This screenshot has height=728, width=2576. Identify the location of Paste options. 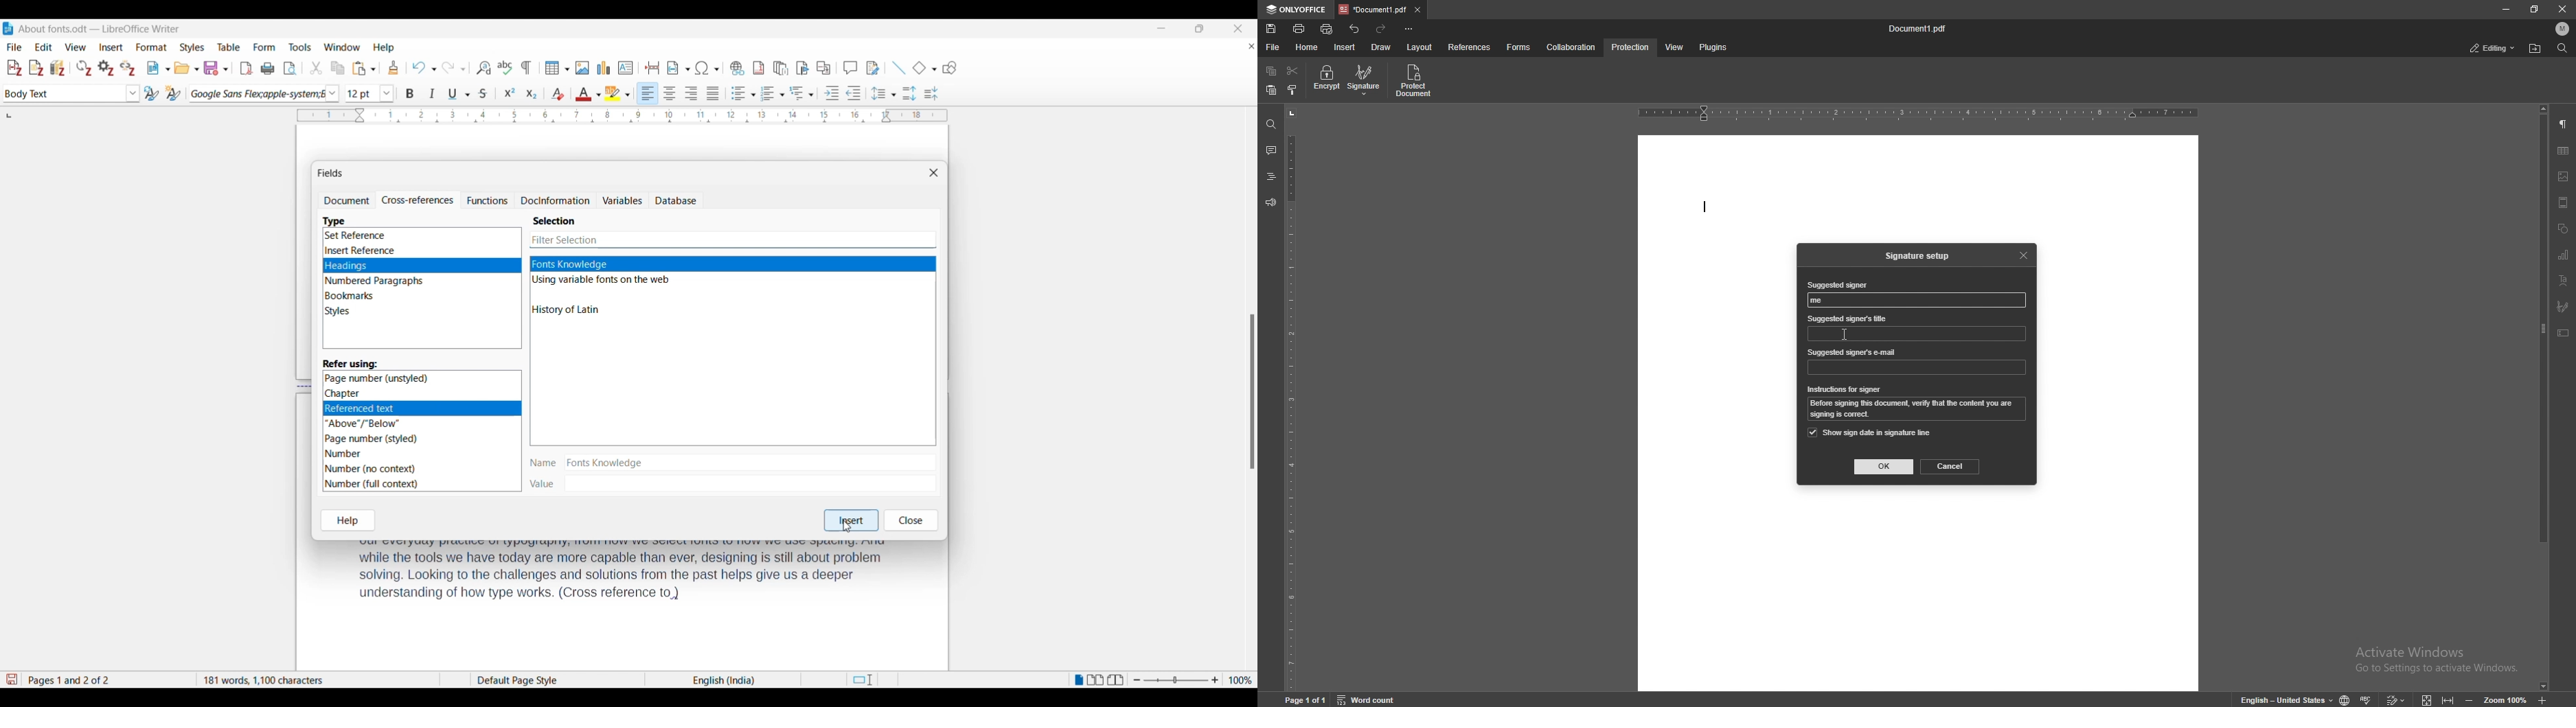
(364, 68).